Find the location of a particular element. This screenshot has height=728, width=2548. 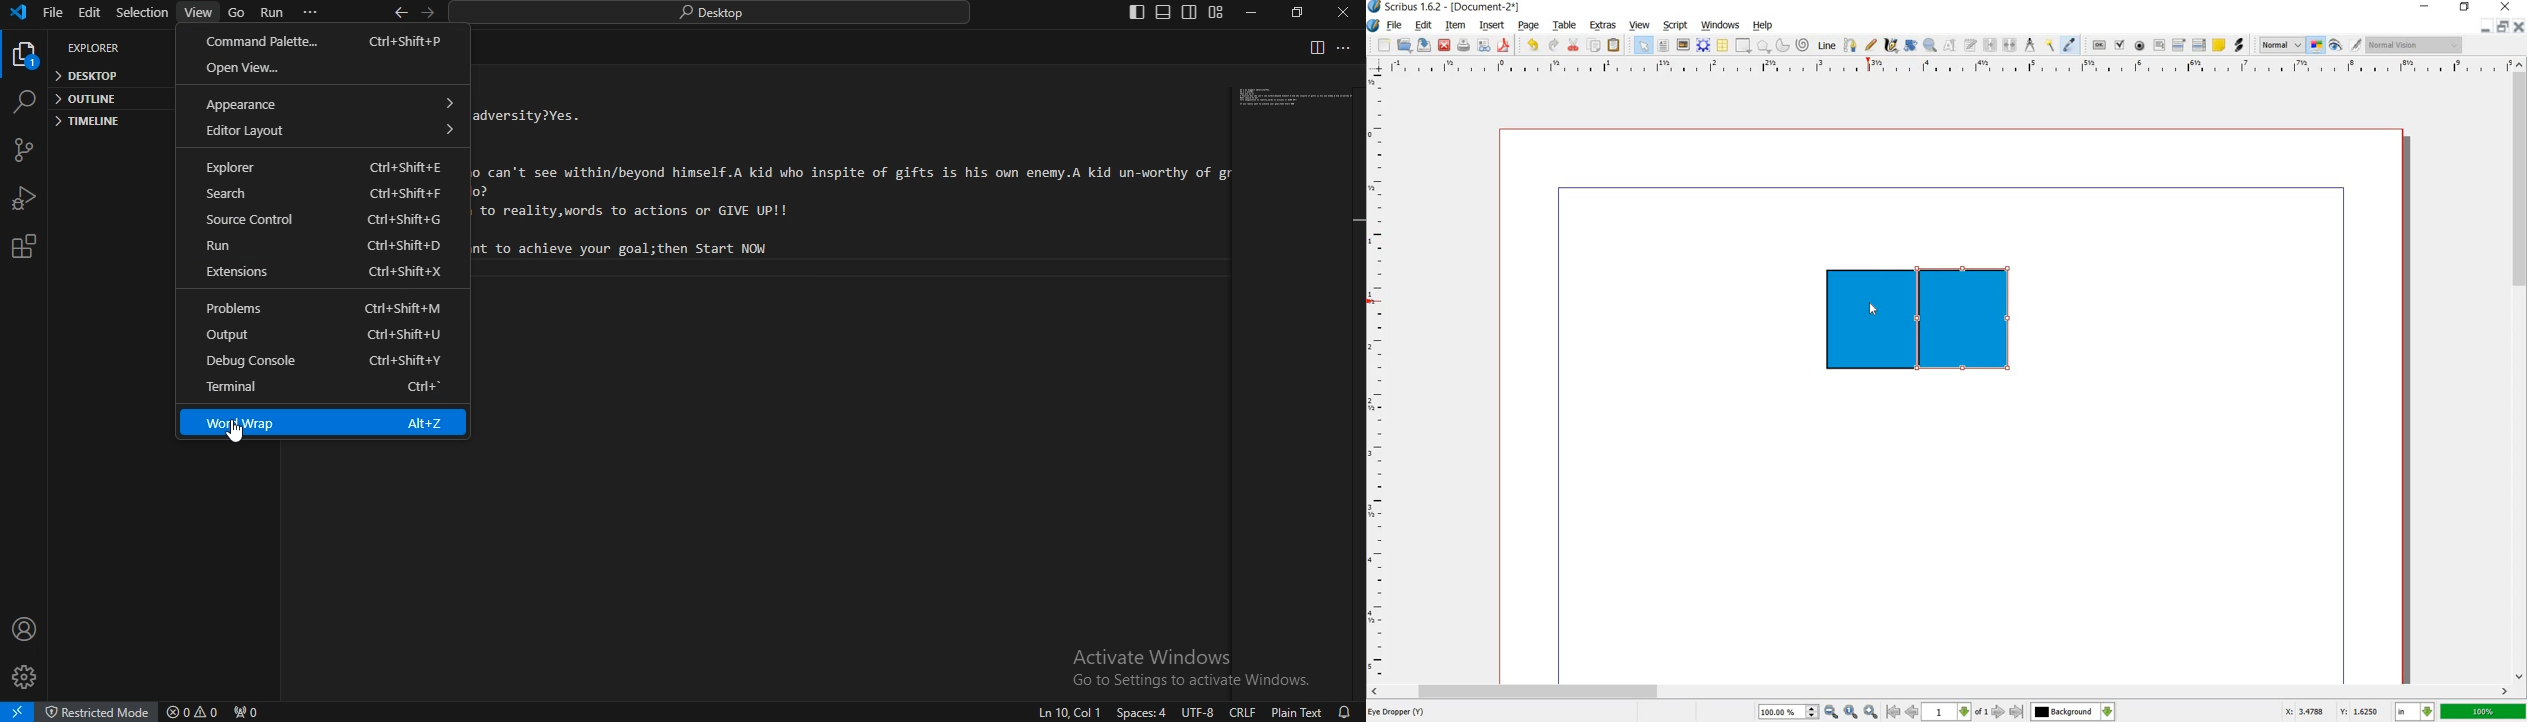

close is located at coordinates (1444, 45).